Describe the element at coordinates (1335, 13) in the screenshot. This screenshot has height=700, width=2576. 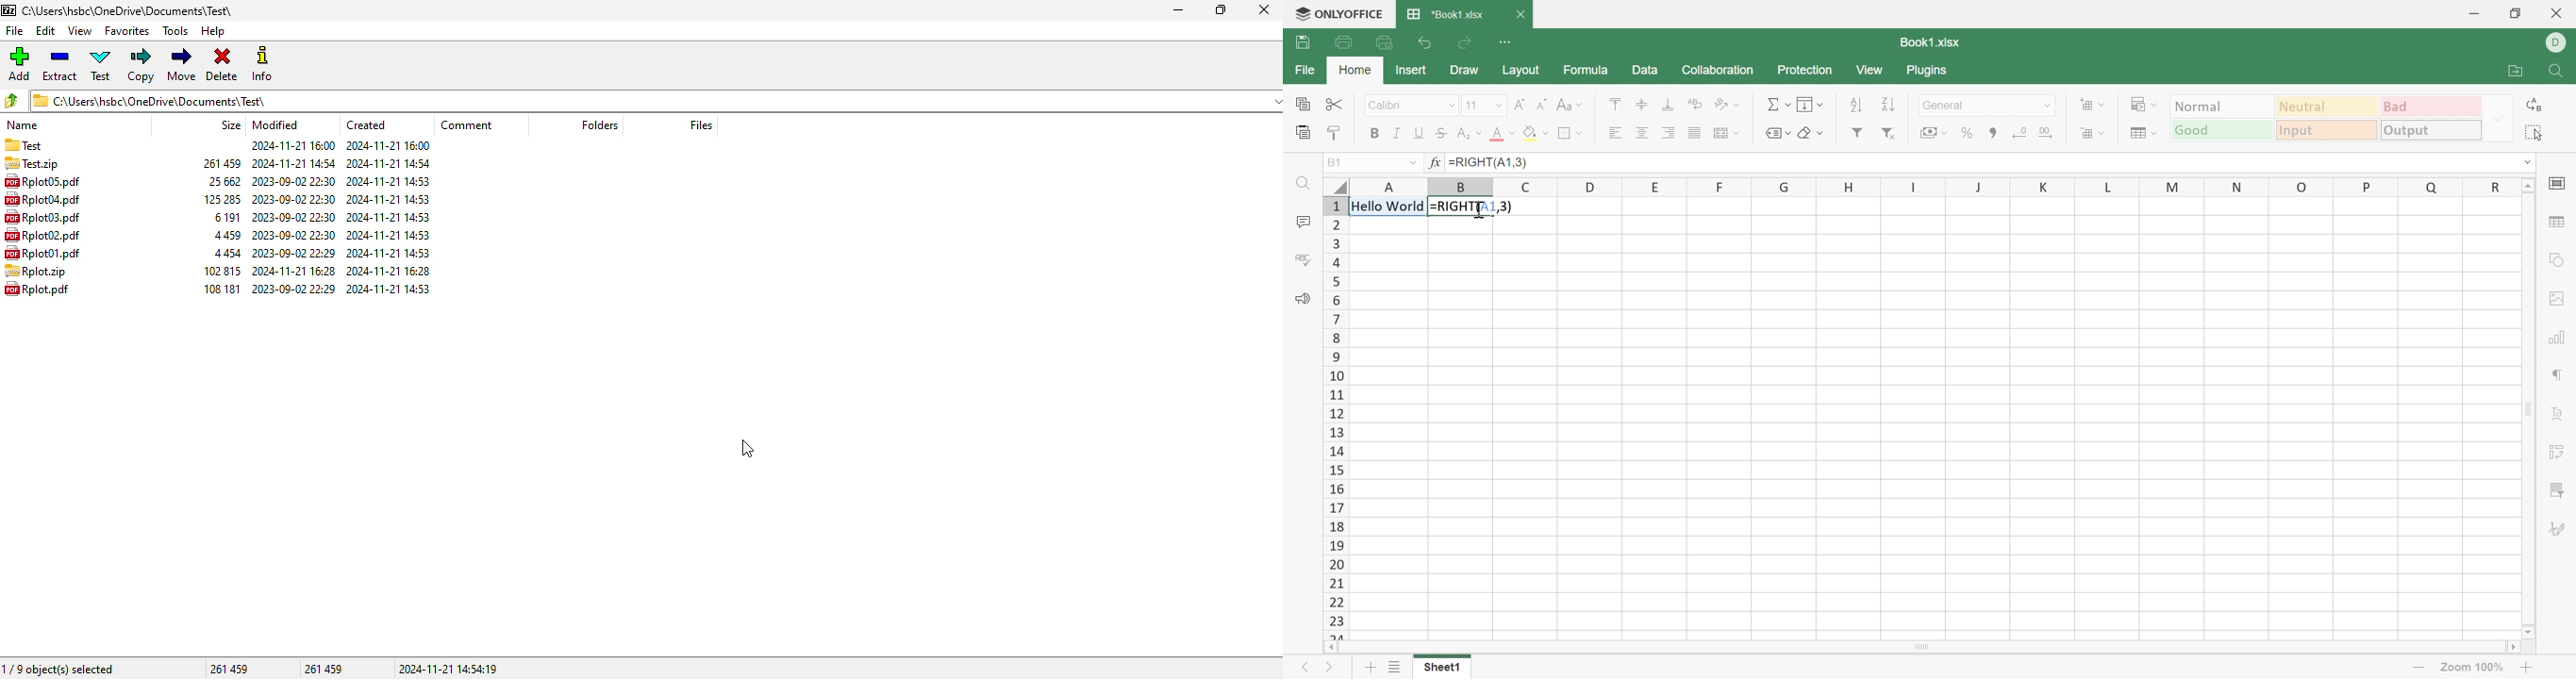
I see `ONLYOFFICE` at that location.